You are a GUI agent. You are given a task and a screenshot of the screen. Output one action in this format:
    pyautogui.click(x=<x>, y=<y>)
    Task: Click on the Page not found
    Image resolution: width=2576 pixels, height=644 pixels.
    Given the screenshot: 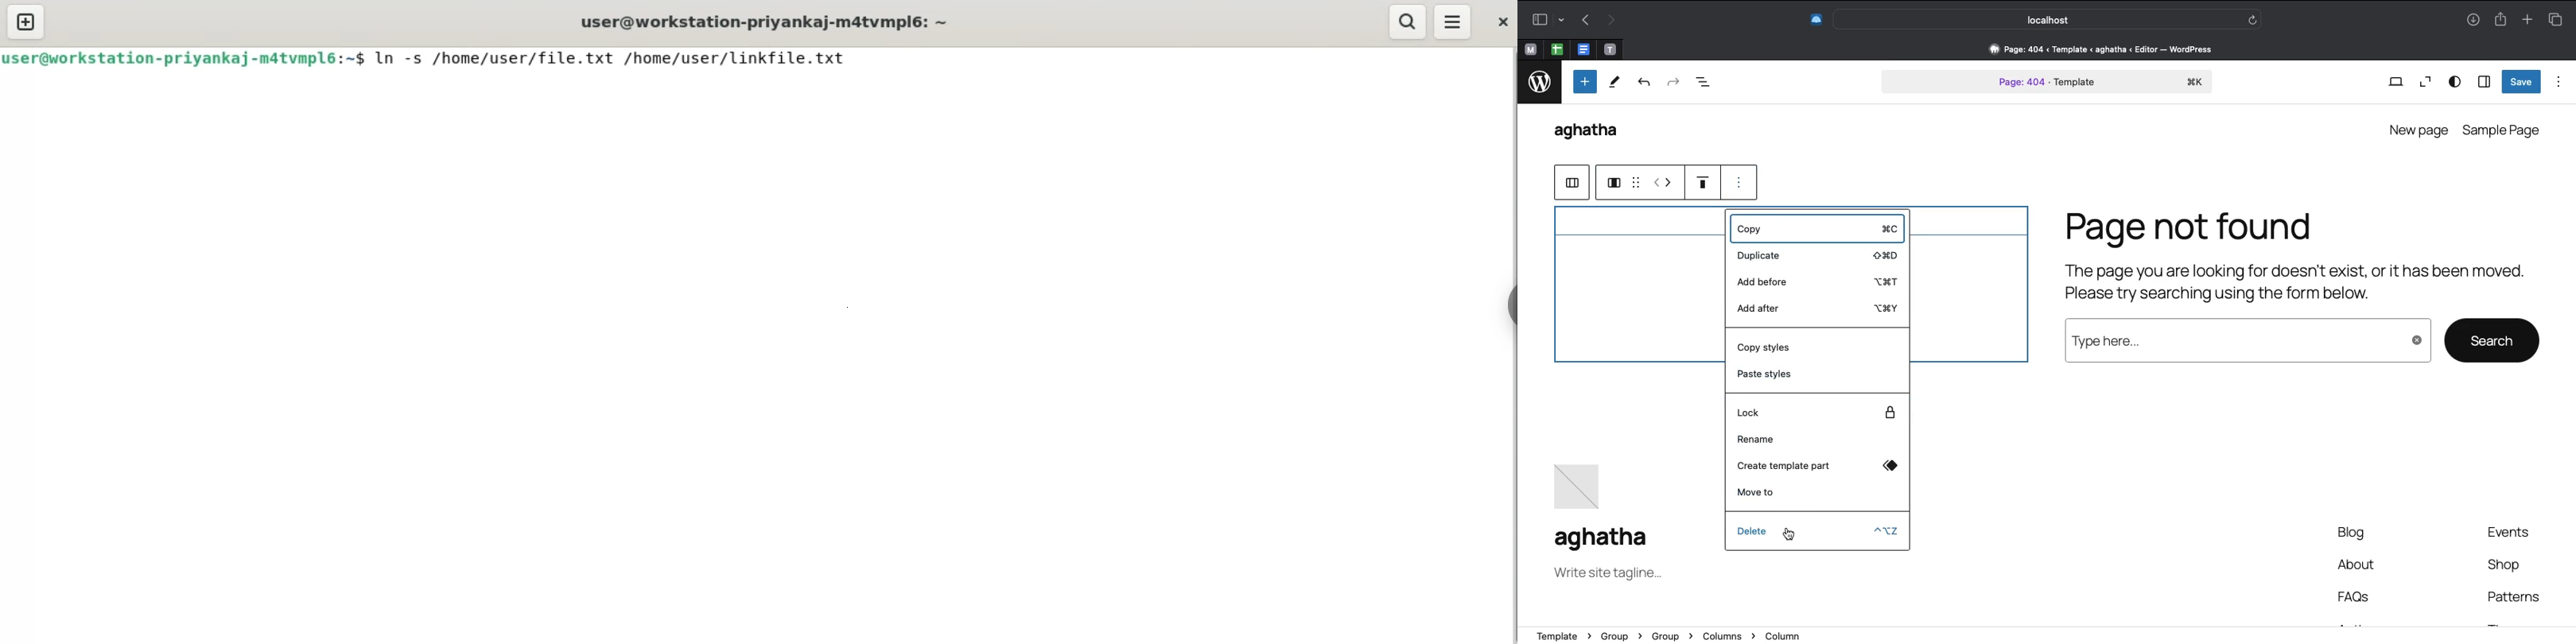 What is the action you would take?
    pyautogui.click(x=2298, y=260)
    